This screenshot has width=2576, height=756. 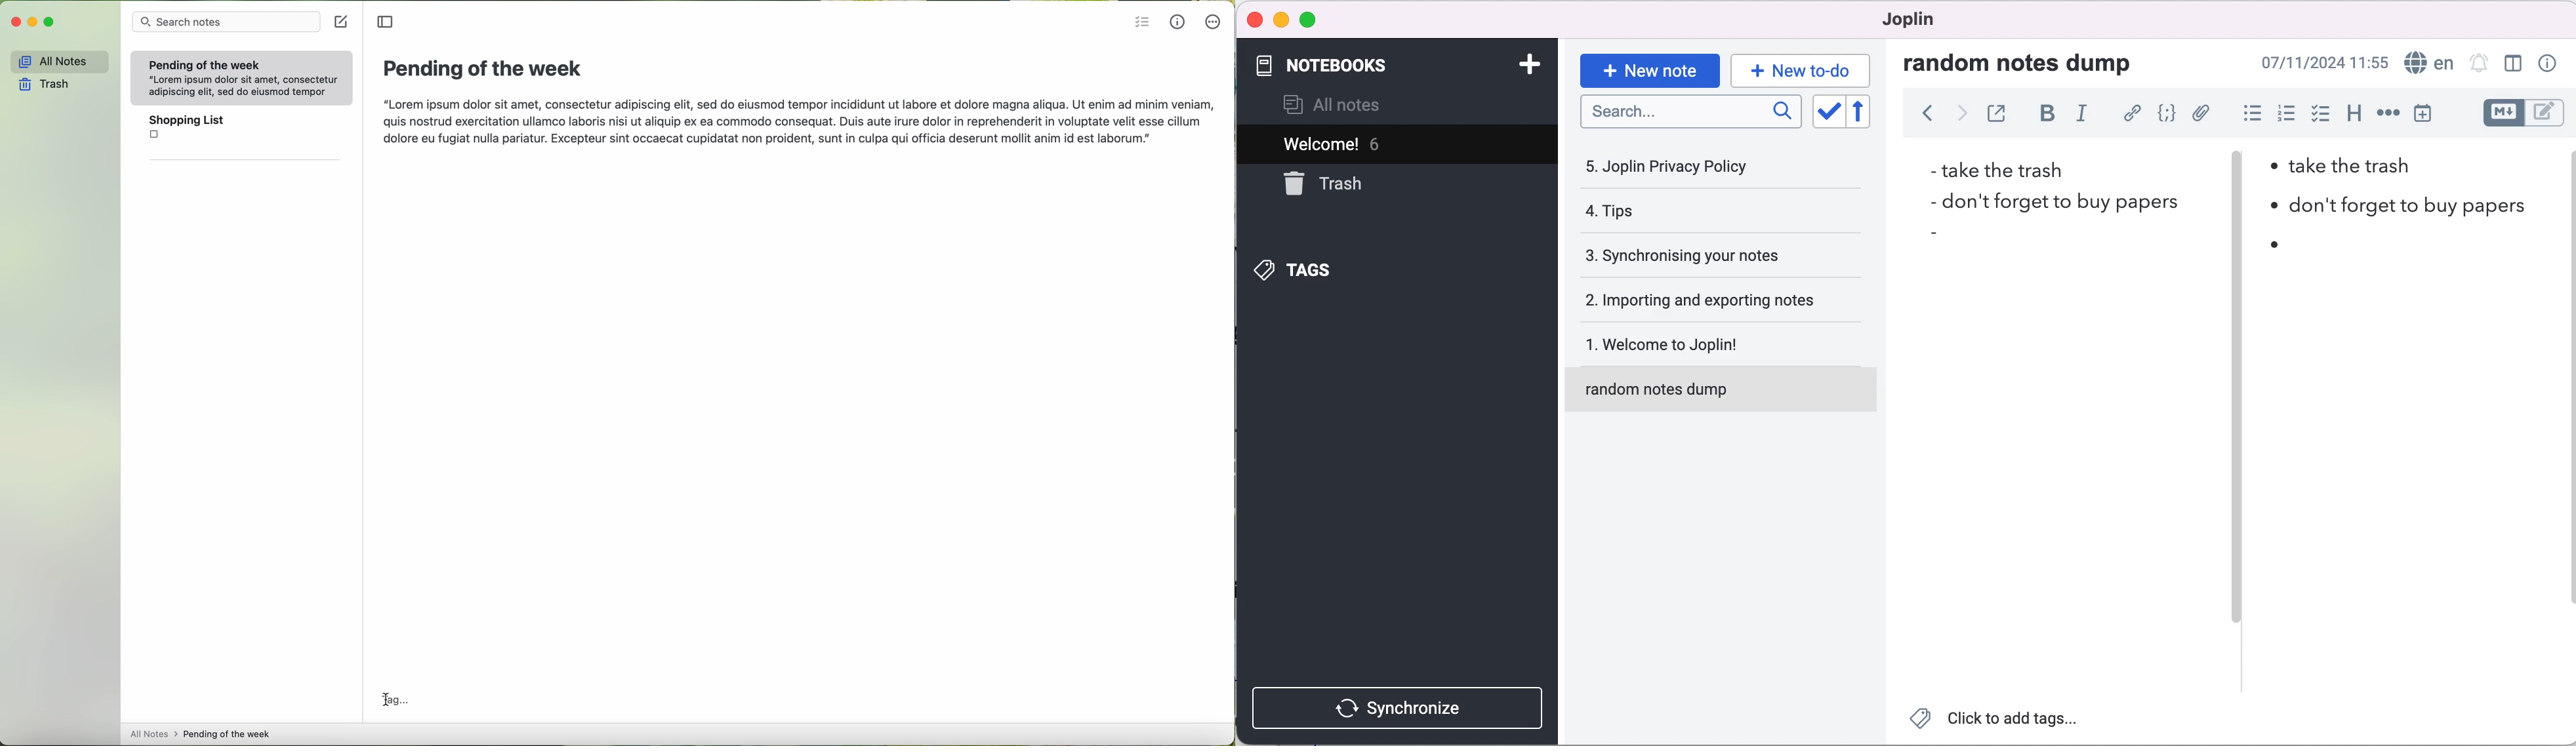 I want to click on importing and exporting notes, so click(x=1709, y=299).